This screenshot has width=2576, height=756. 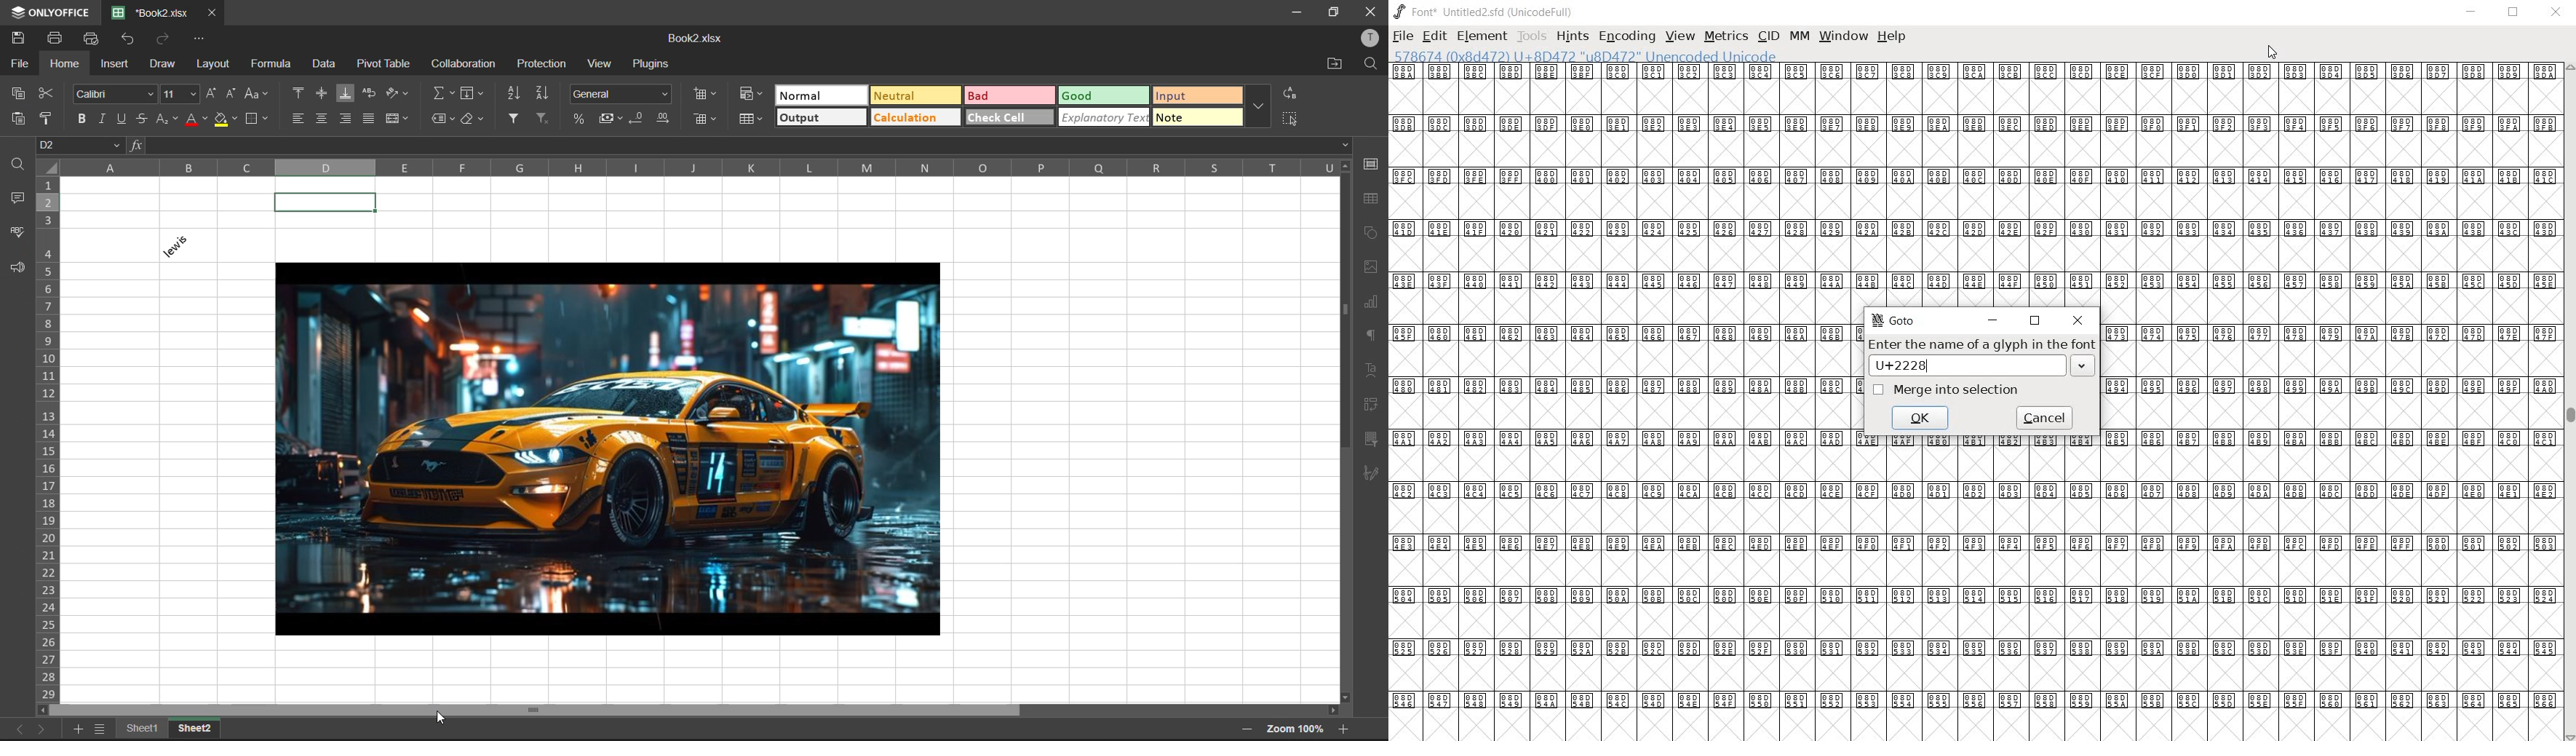 What do you see at coordinates (1372, 439) in the screenshot?
I see `slicer` at bounding box center [1372, 439].